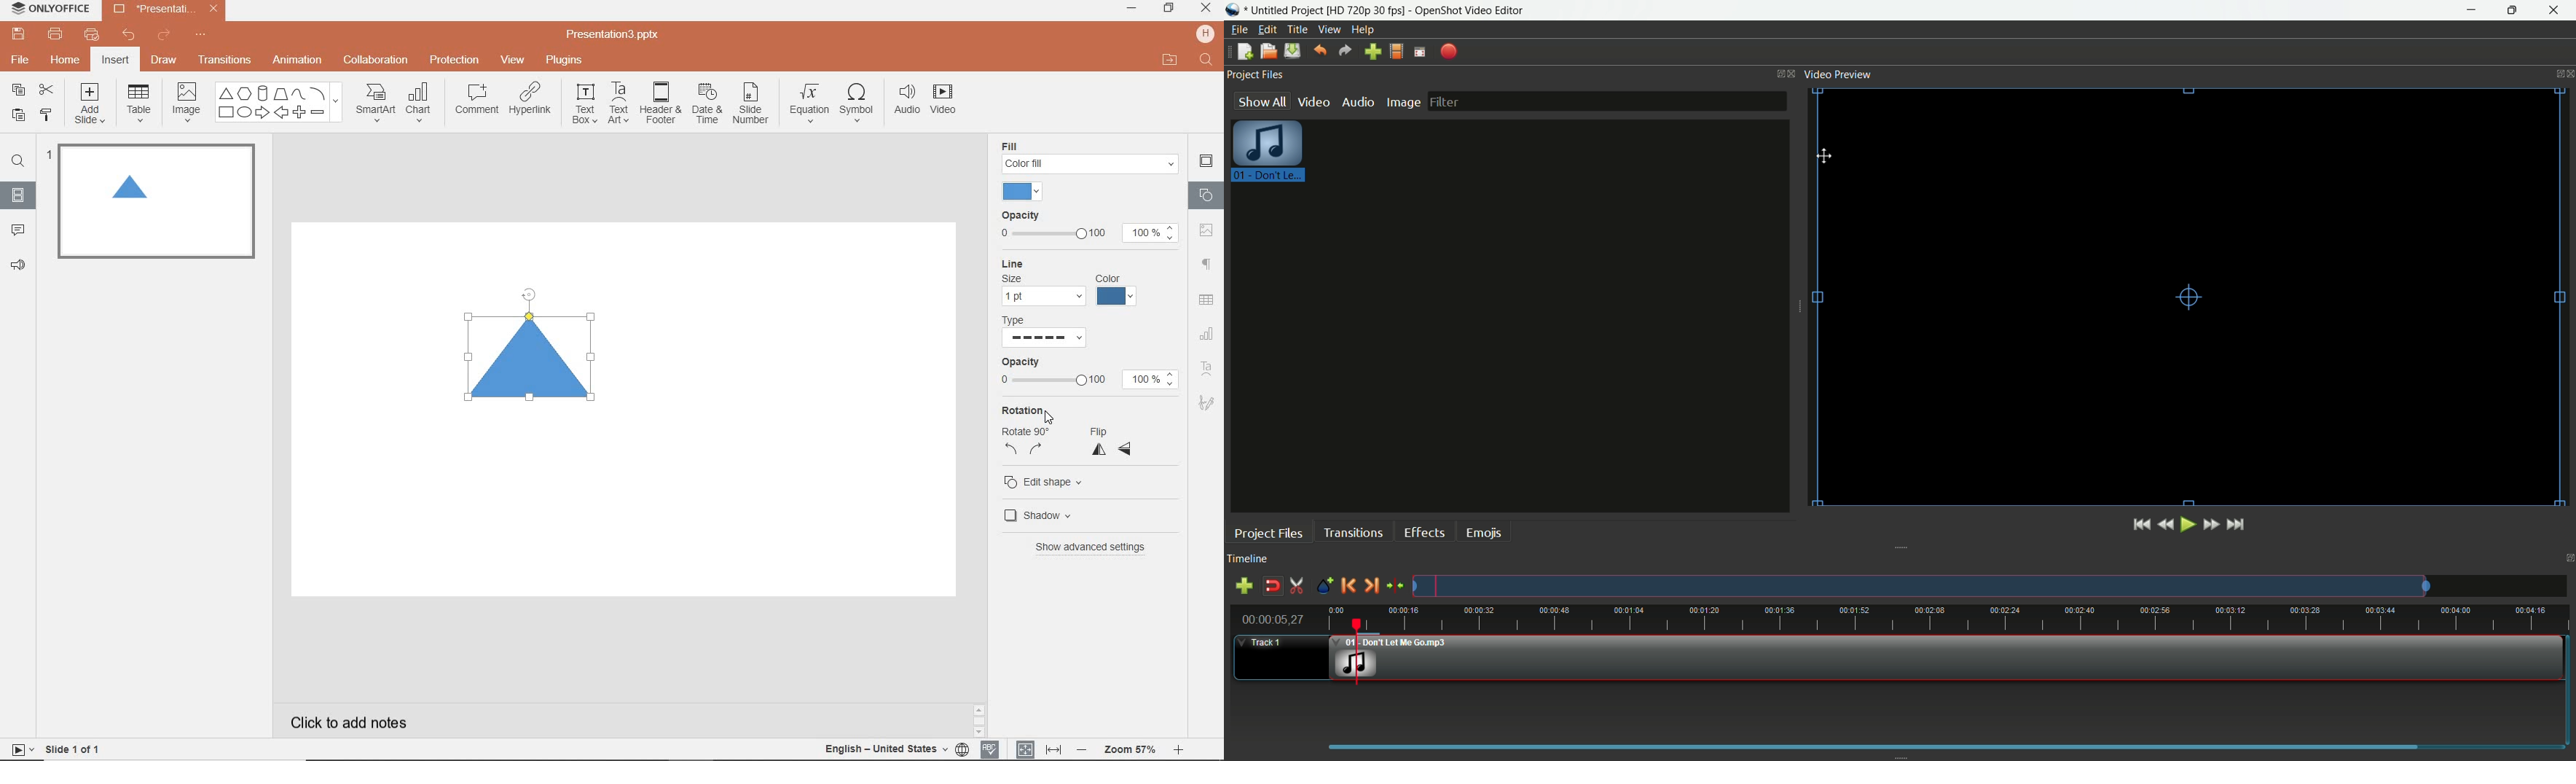 The width and height of the screenshot is (2576, 784). Describe the element at coordinates (76, 748) in the screenshot. I see `SLIDE 1 OF 1` at that location.